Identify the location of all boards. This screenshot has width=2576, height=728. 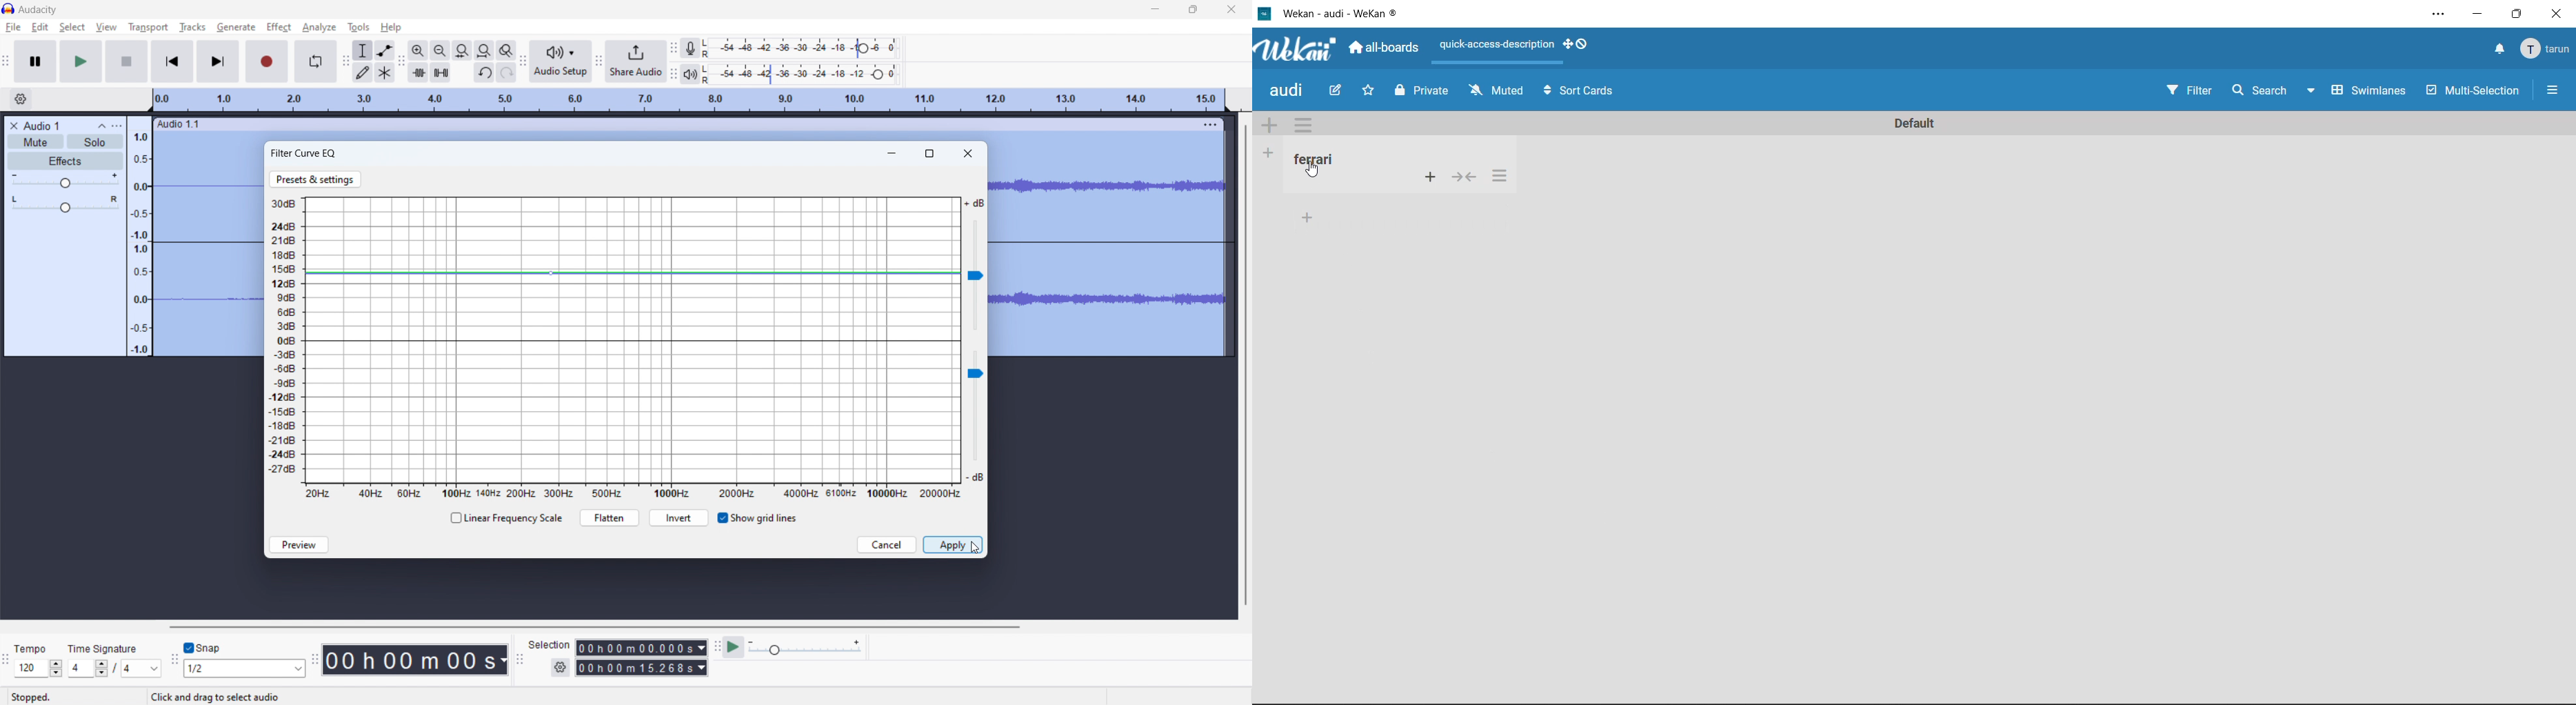
(1385, 49).